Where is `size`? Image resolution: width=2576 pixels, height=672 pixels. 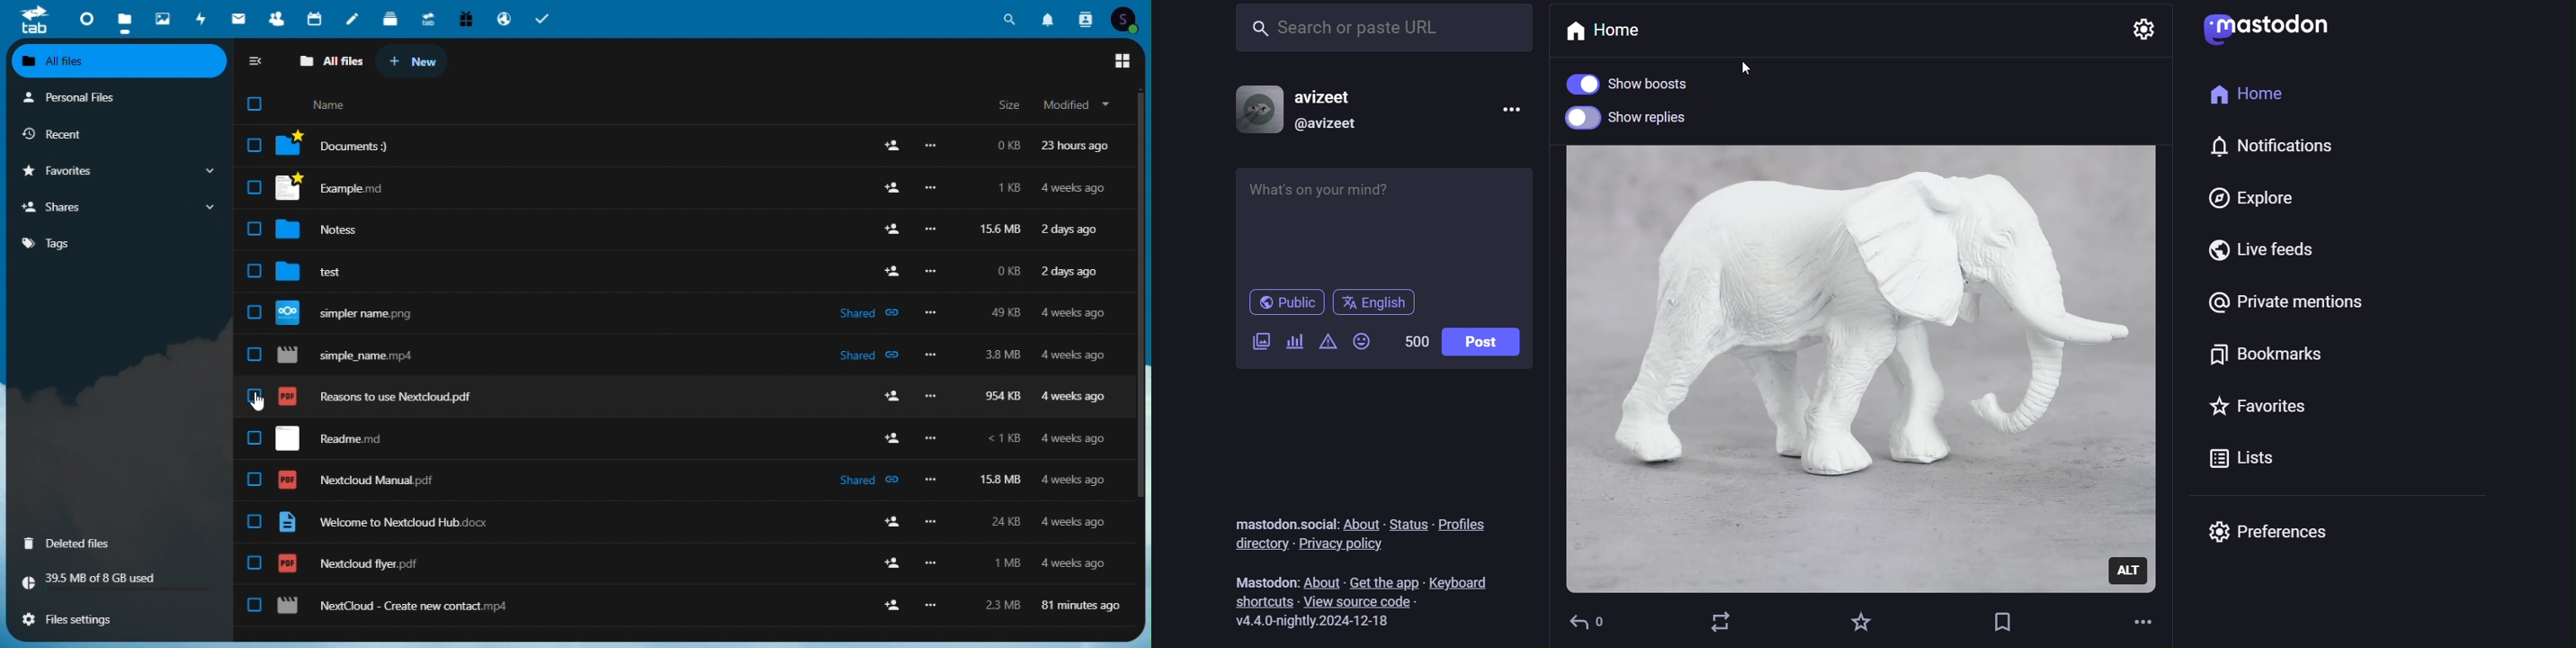 size is located at coordinates (1008, 105).